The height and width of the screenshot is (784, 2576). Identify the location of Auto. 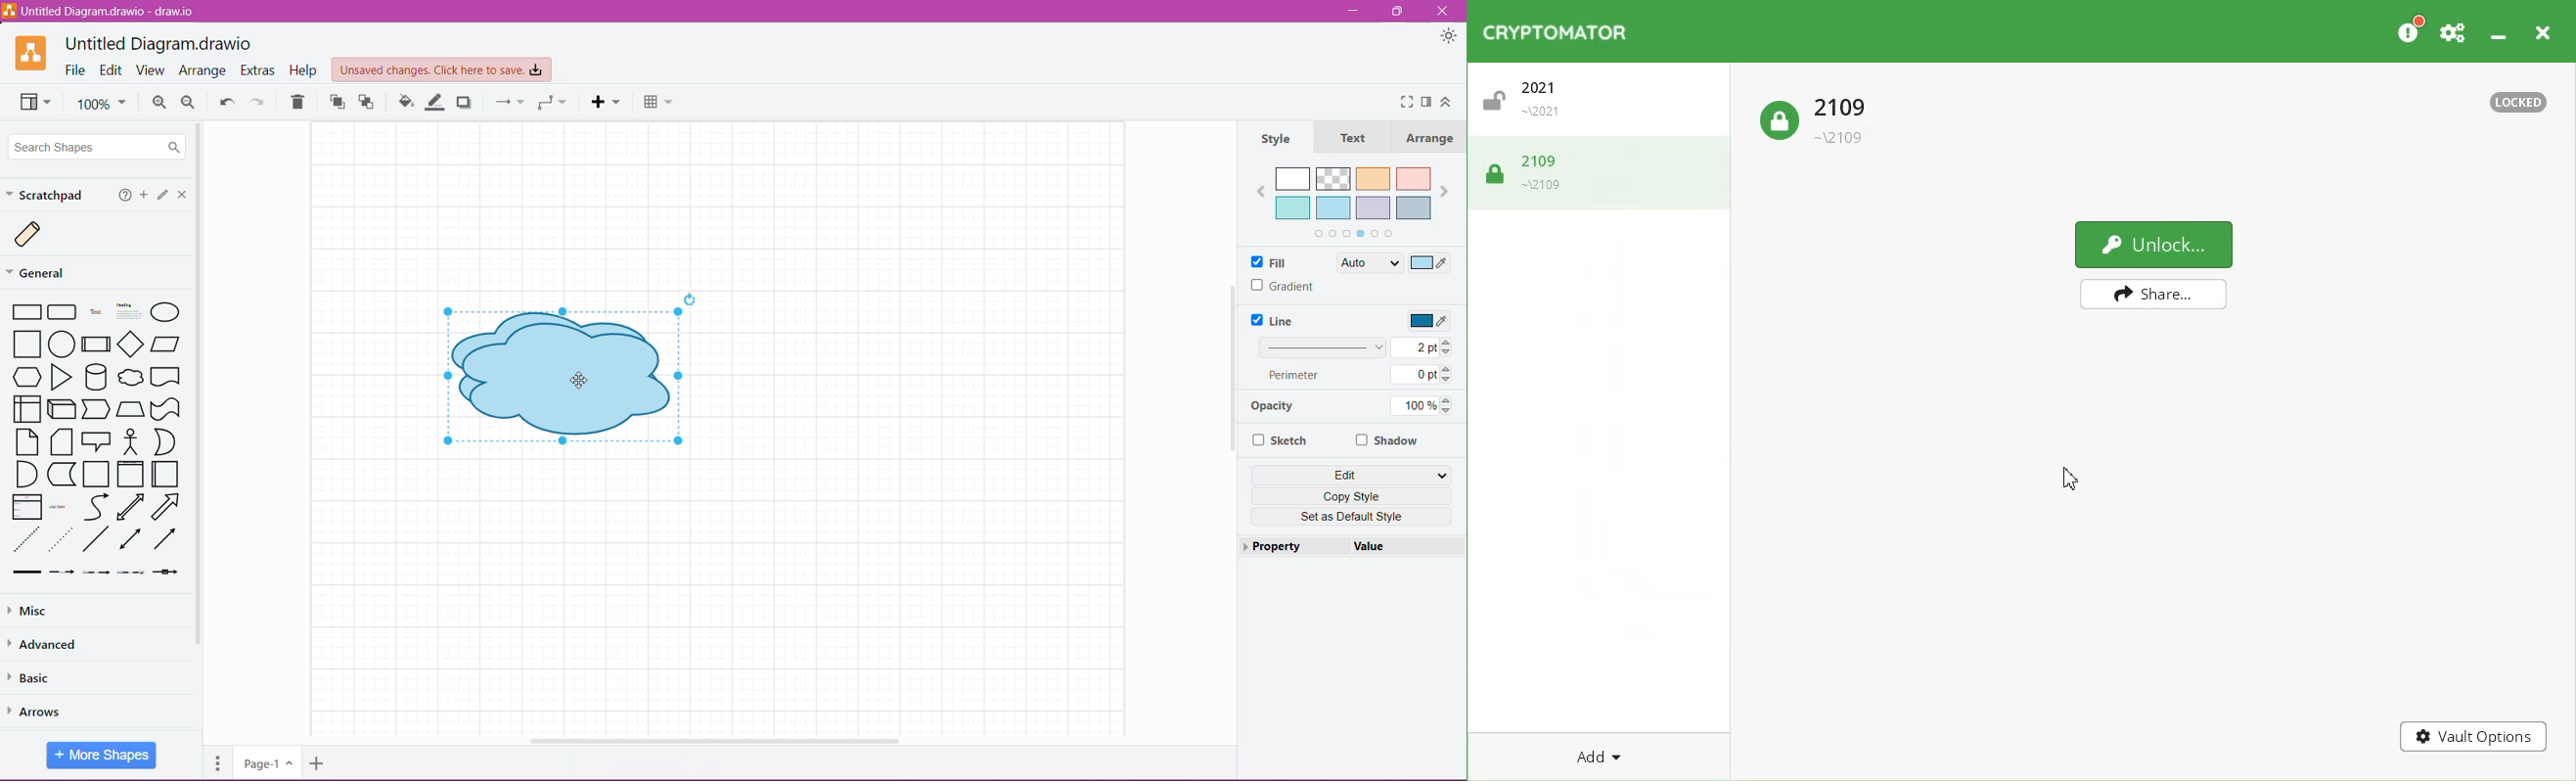
(1369, 263).